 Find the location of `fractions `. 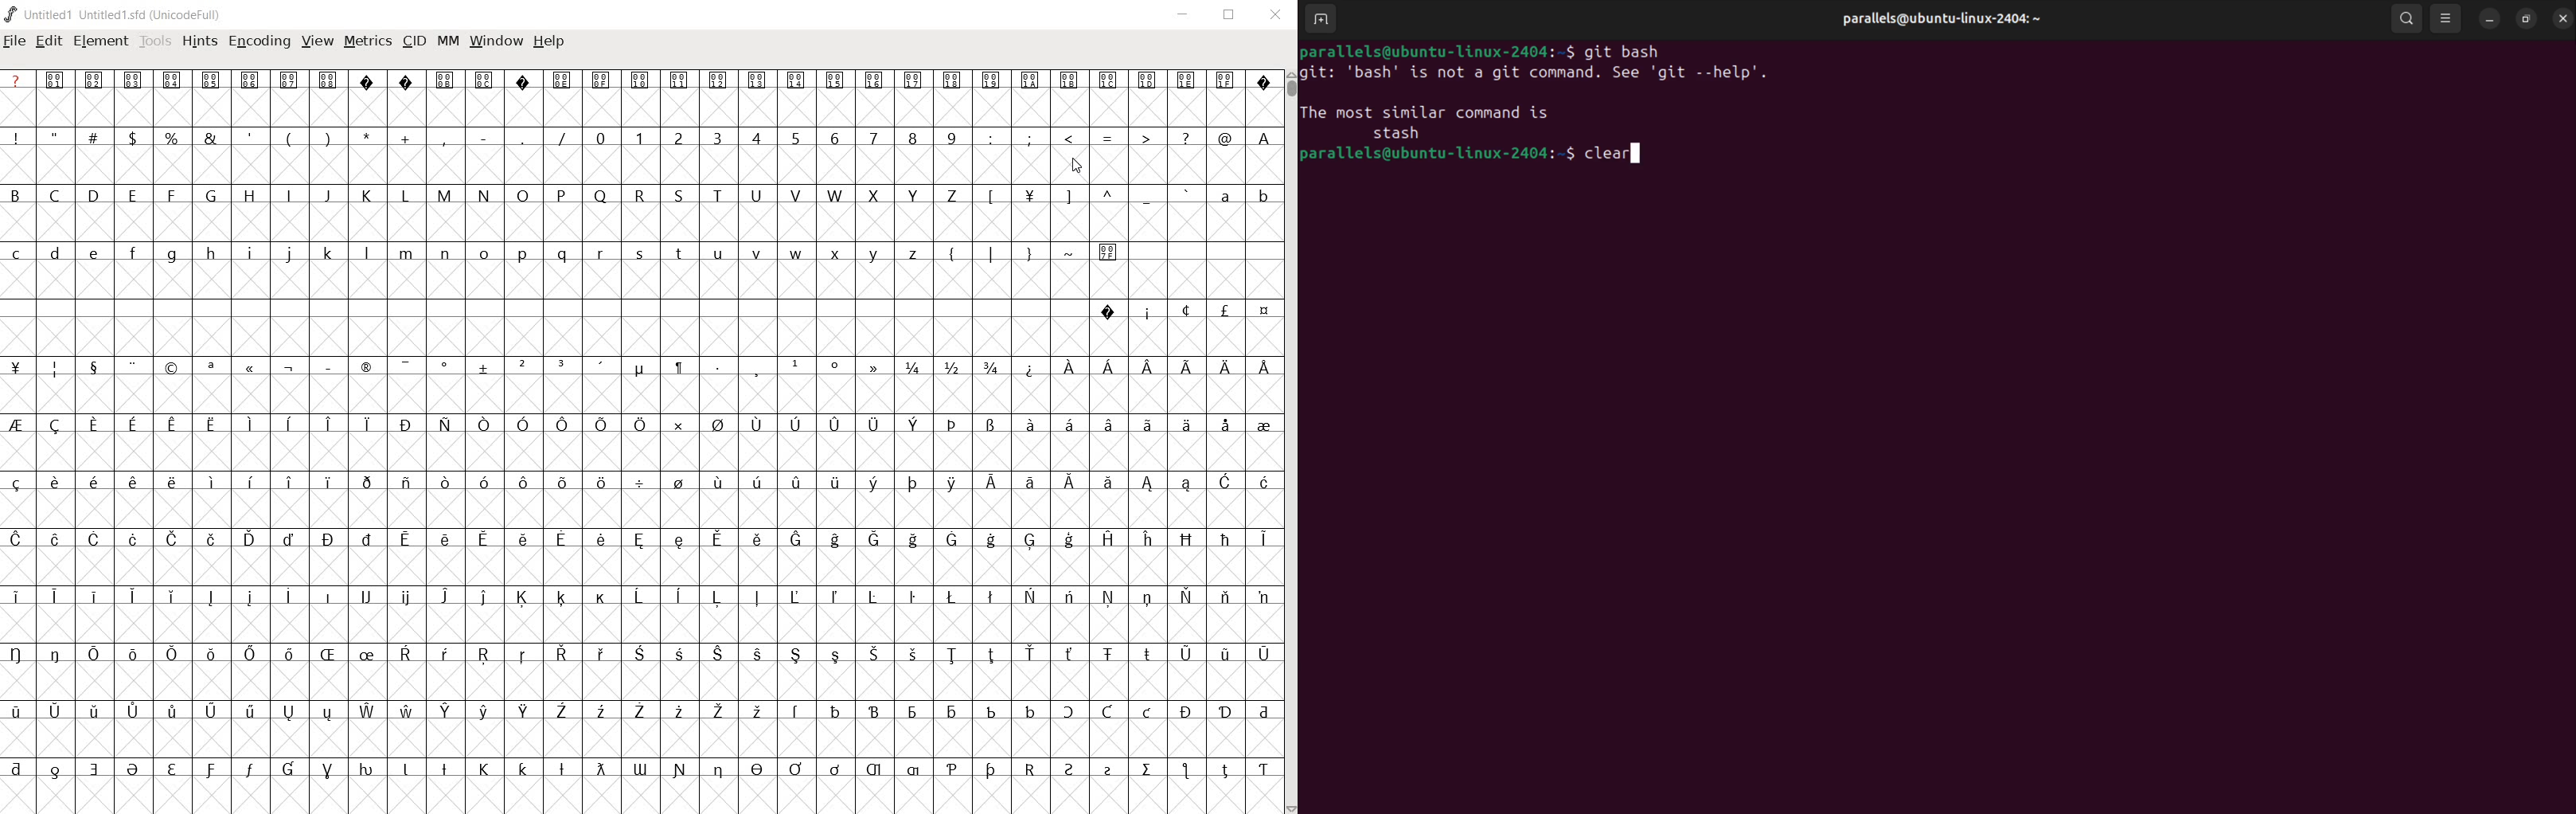

fractions  is located at coordinates (950, 365).